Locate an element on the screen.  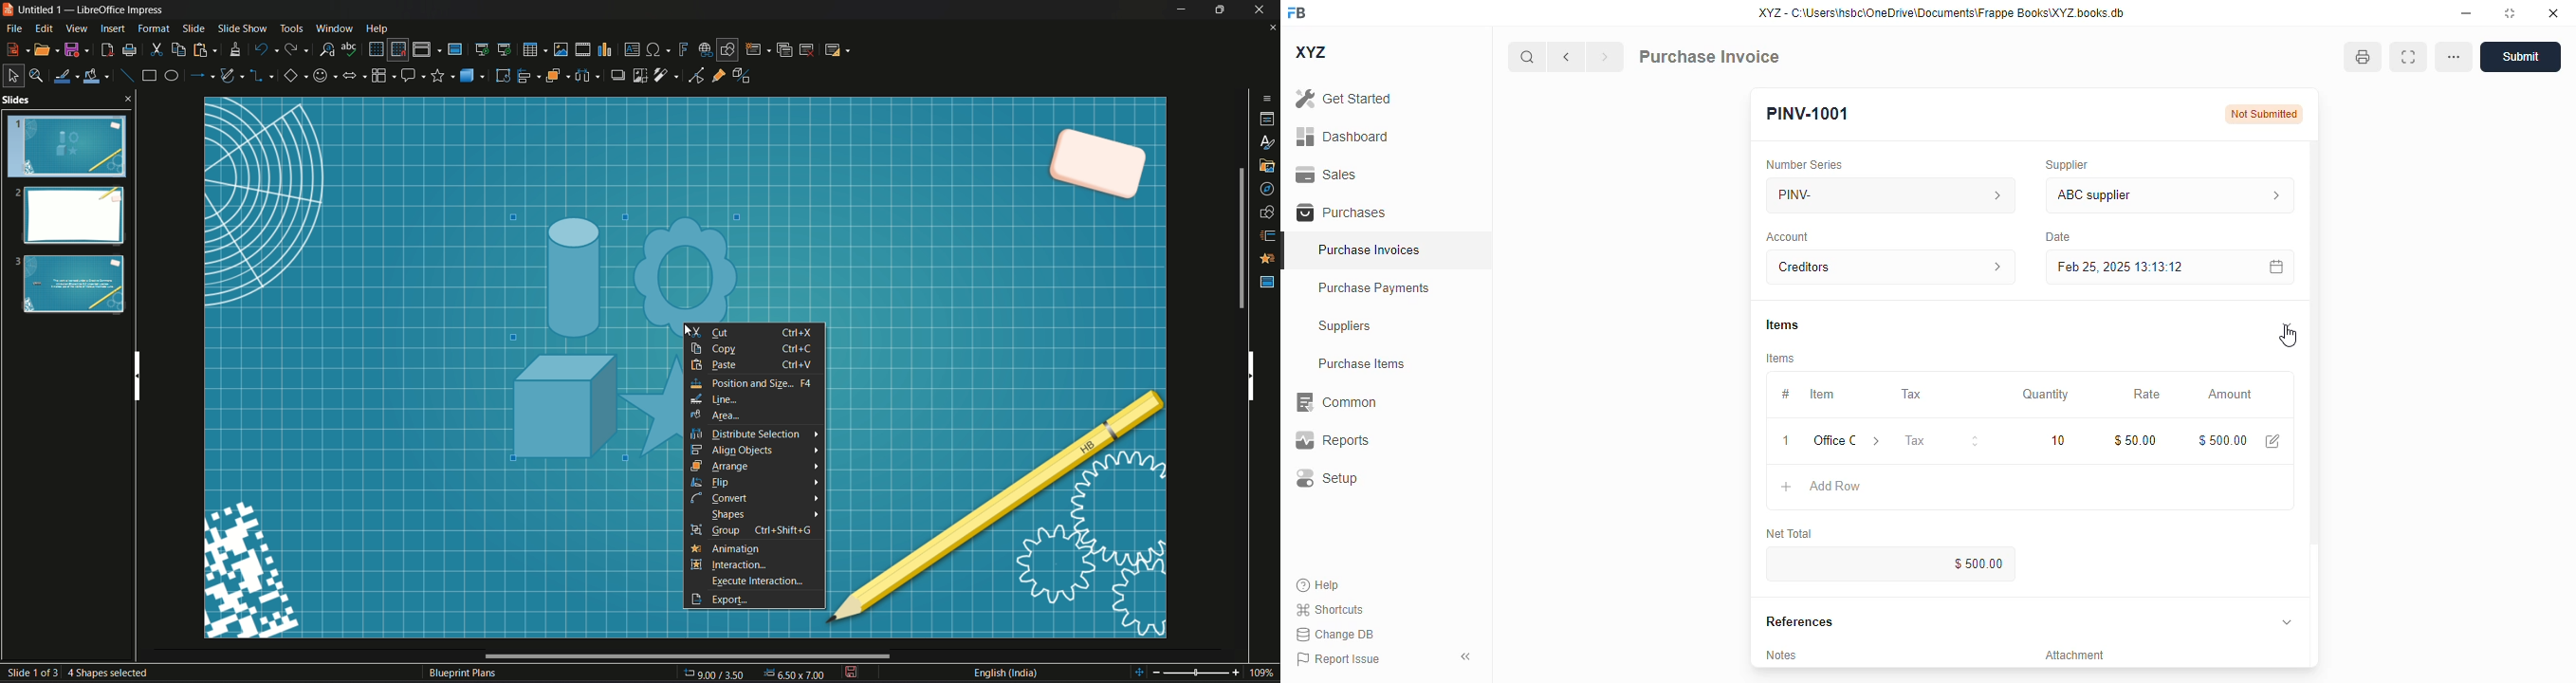
$50.00 is located at coordinates (2137, 440).